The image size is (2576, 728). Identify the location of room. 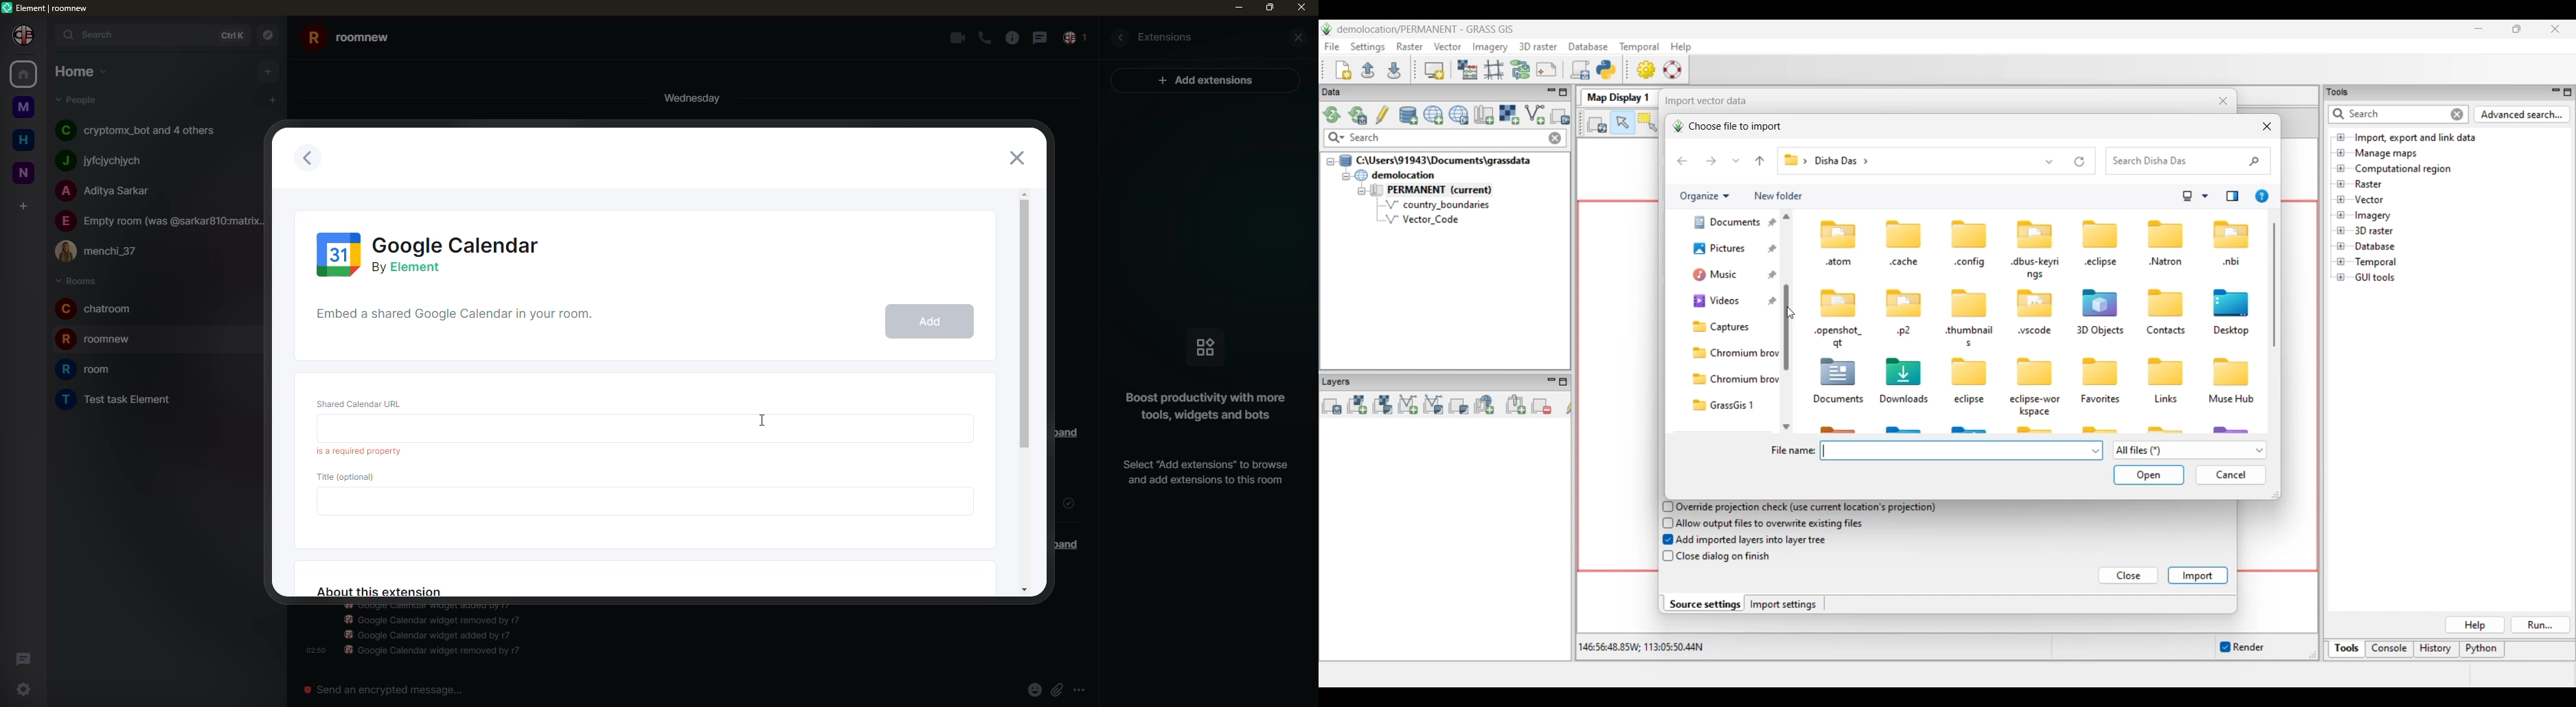
(119, 399).